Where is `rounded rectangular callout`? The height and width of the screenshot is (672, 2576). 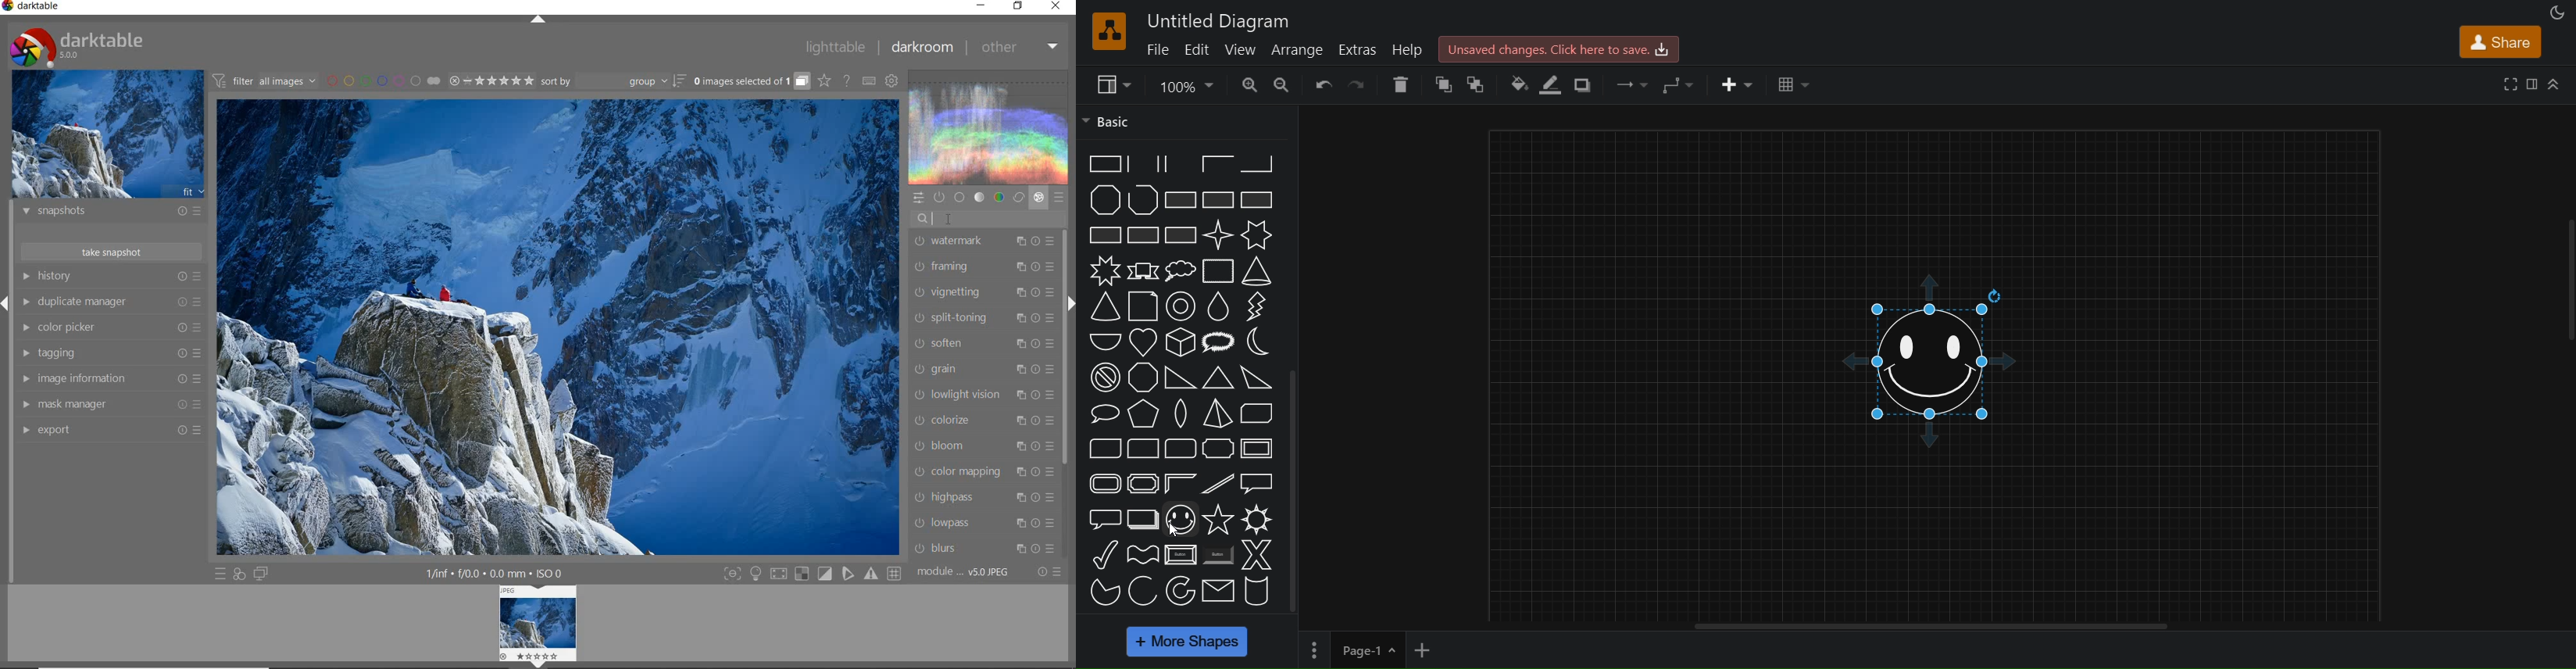
rounded rectangular callout is located at coordinates (1104, 516).